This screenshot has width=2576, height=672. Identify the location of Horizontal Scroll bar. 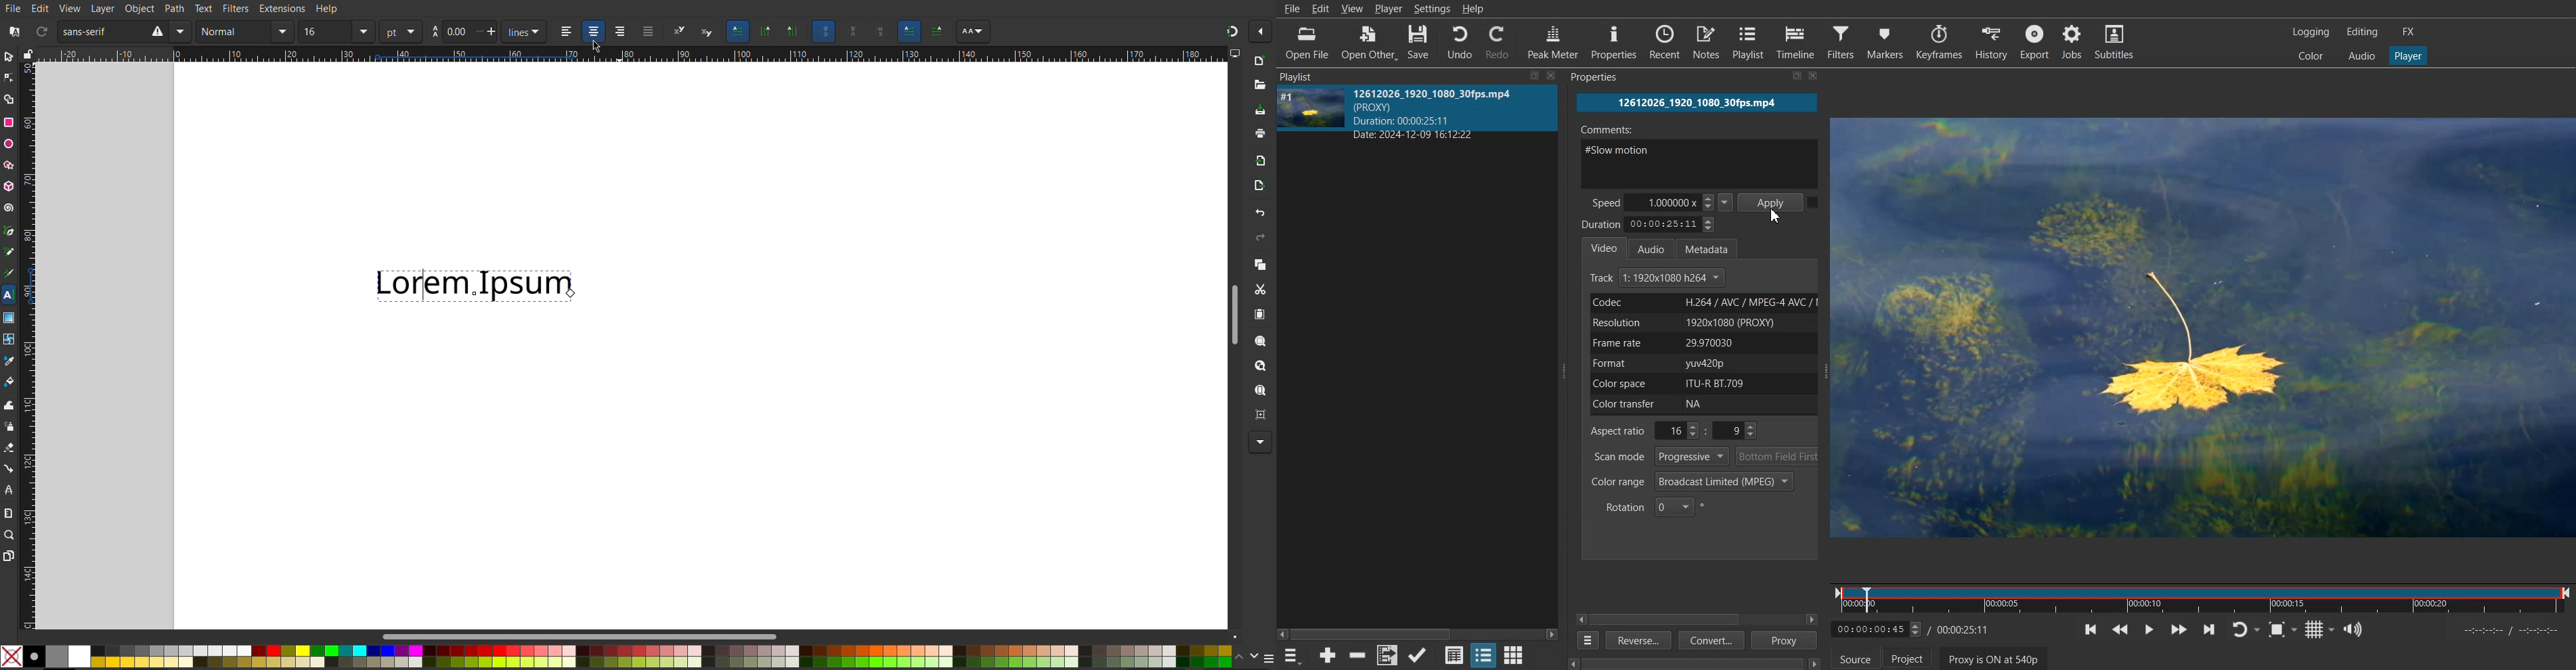
(1671, 619).